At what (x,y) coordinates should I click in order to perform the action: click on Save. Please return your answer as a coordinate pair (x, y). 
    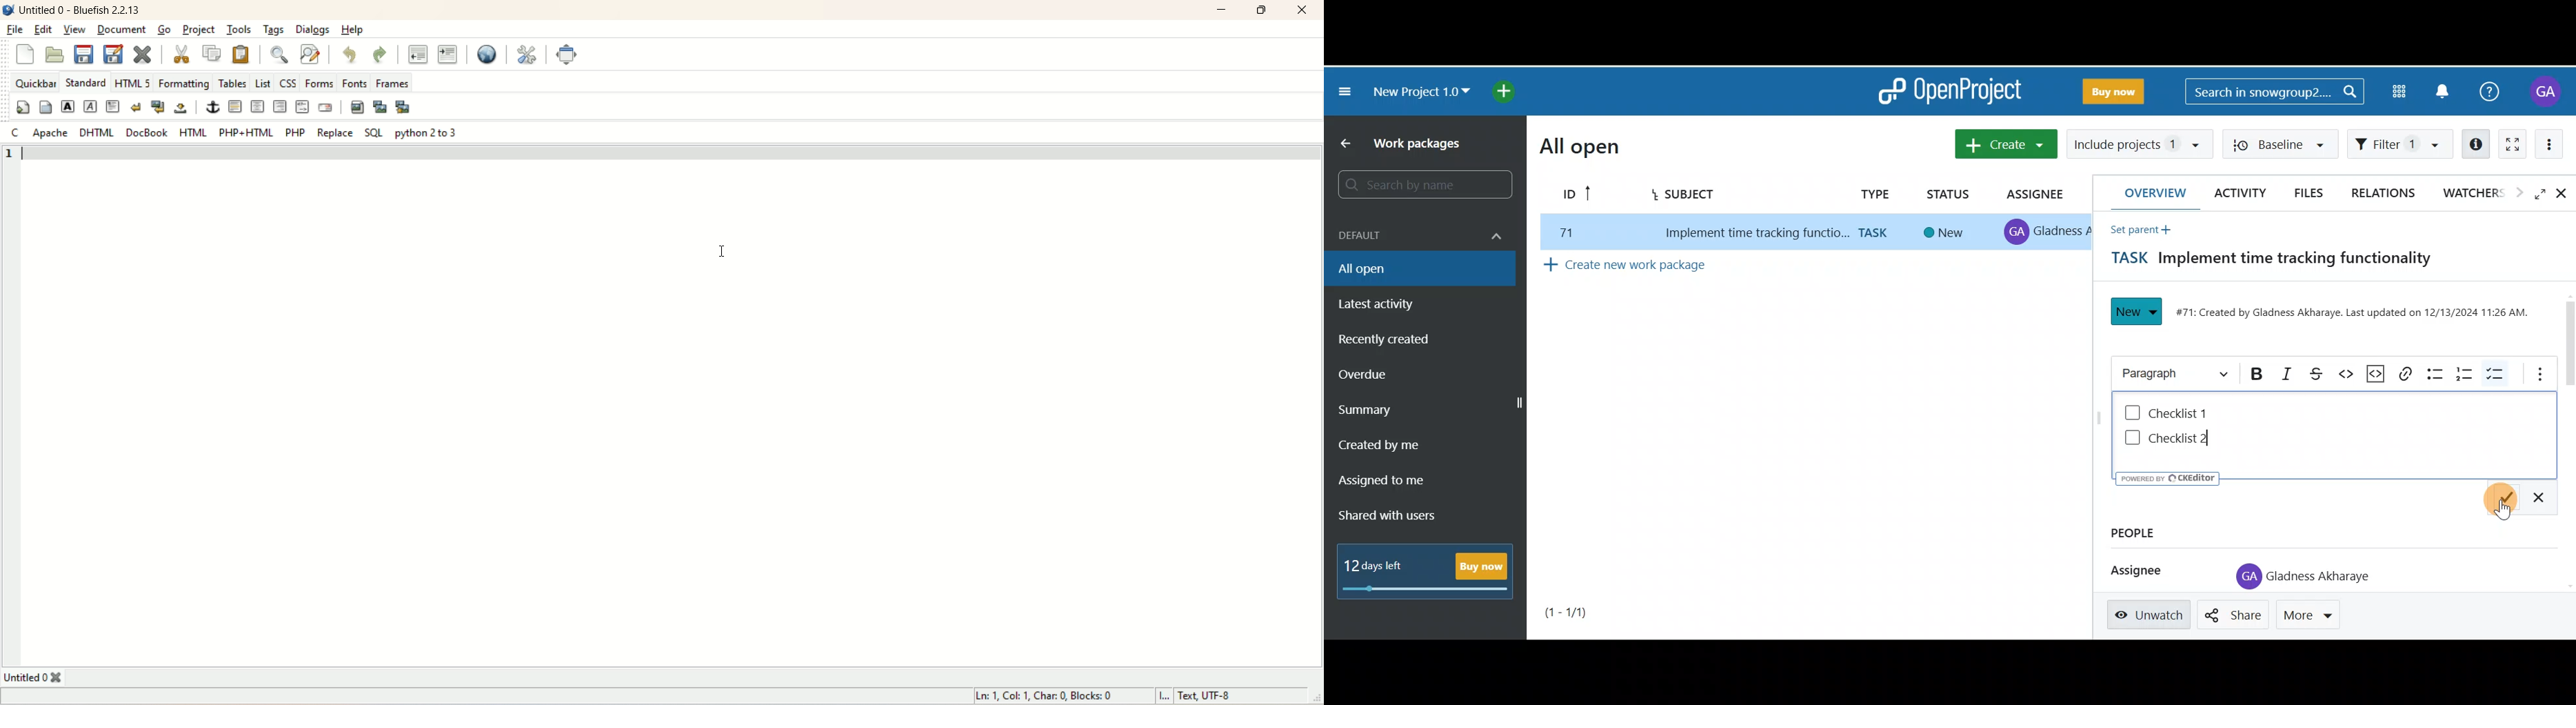
    Looking at the image, I should click on (2494, 492).